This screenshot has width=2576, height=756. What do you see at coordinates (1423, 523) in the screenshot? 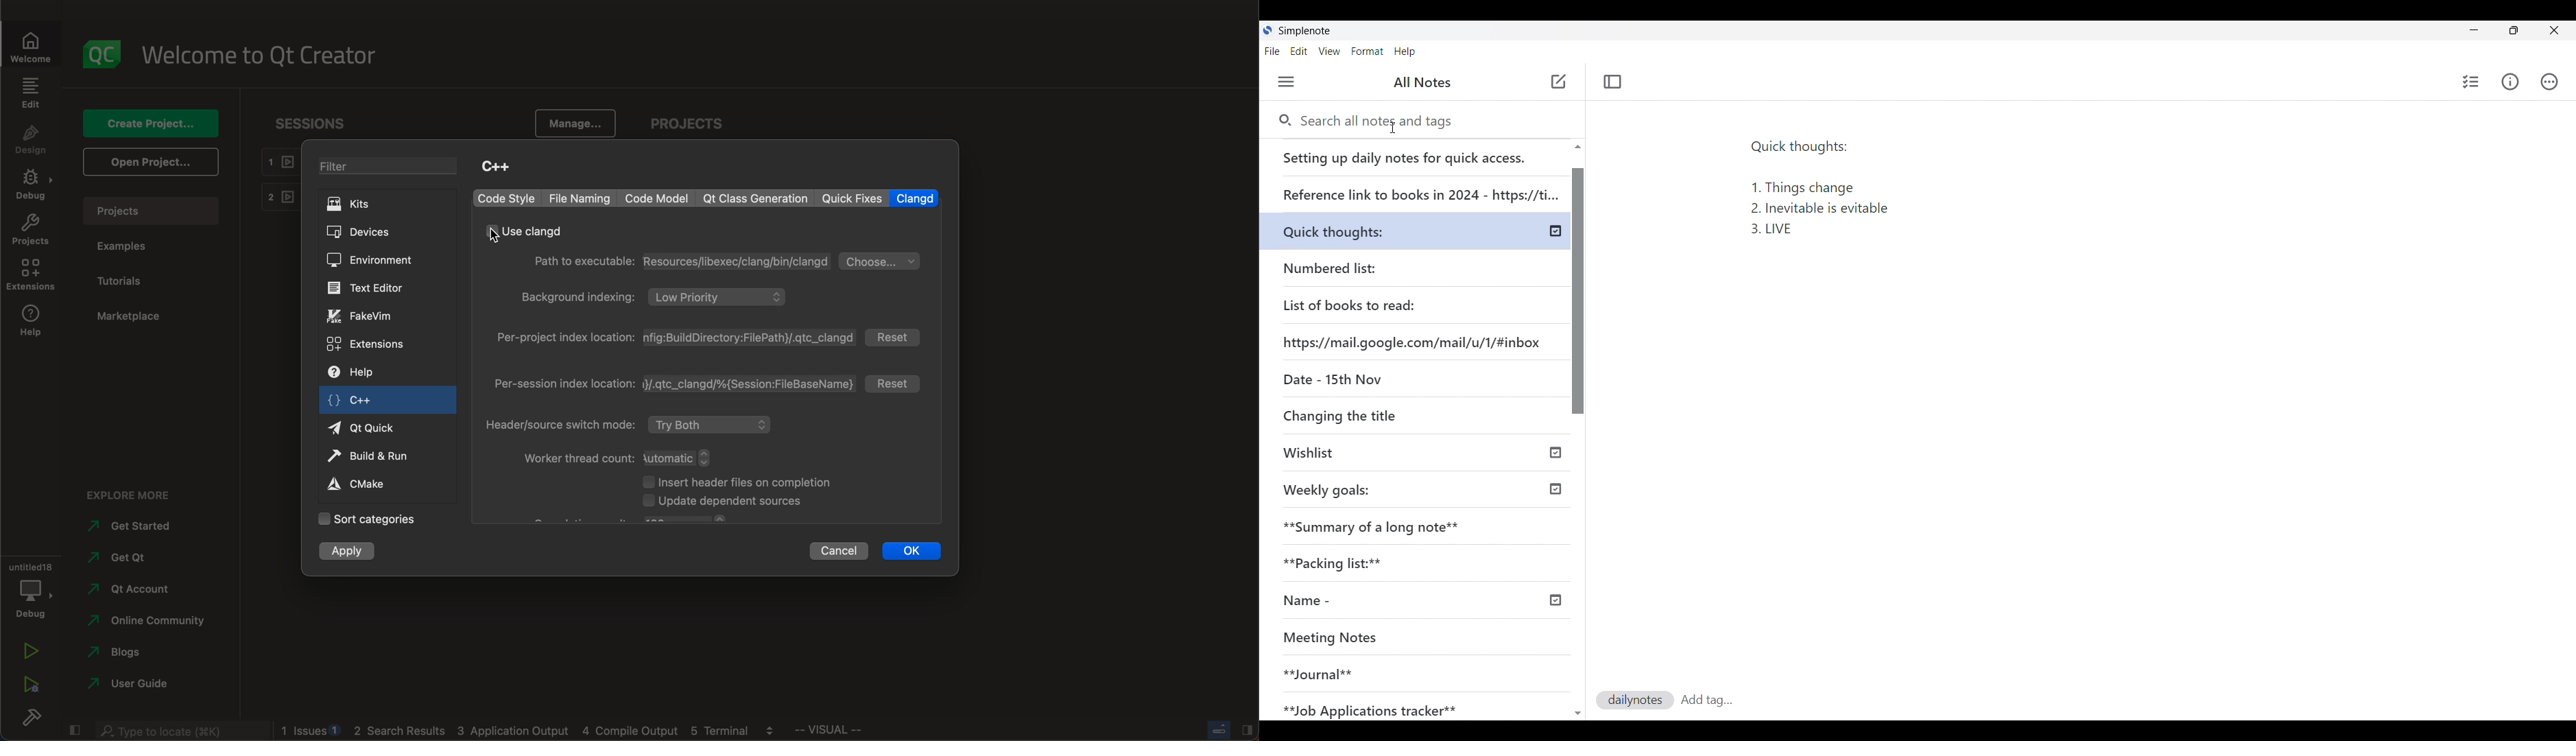
I see `Summary` at bounding box center [1423, 523].